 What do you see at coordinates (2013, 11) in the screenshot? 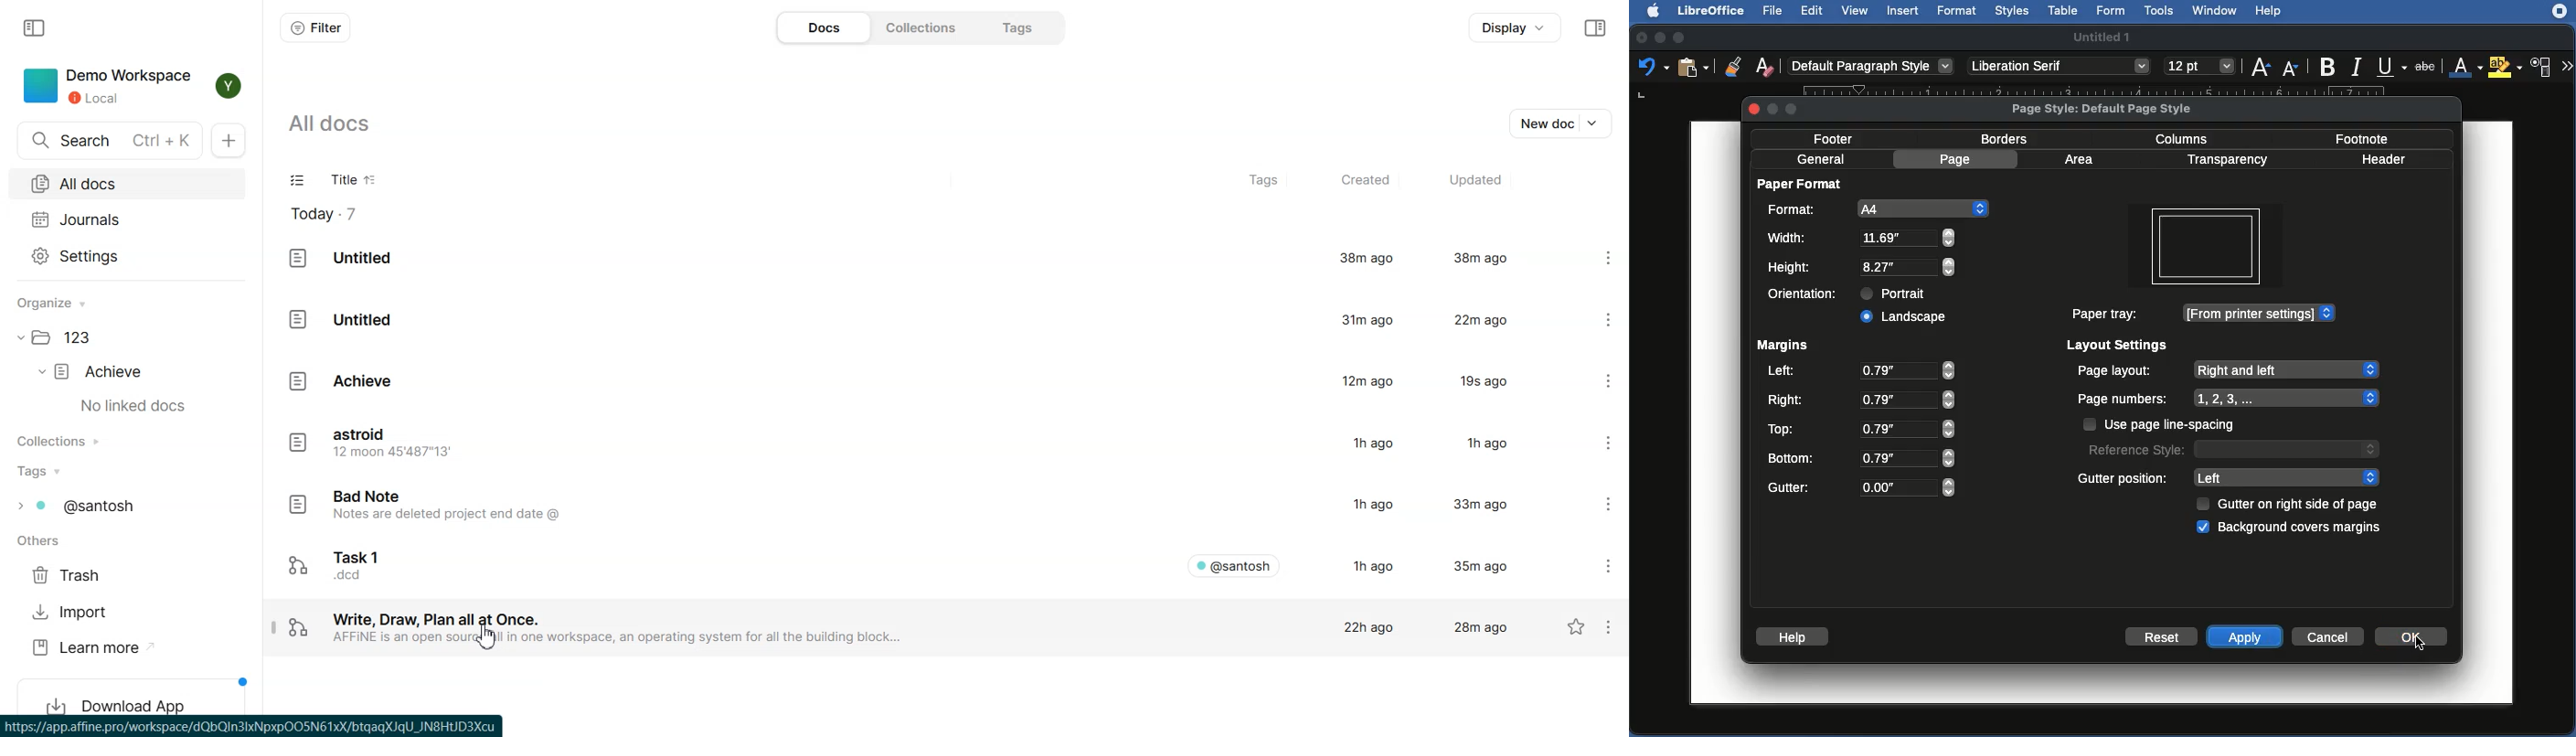
I see `Styles` at bounding box center [2013, 11].